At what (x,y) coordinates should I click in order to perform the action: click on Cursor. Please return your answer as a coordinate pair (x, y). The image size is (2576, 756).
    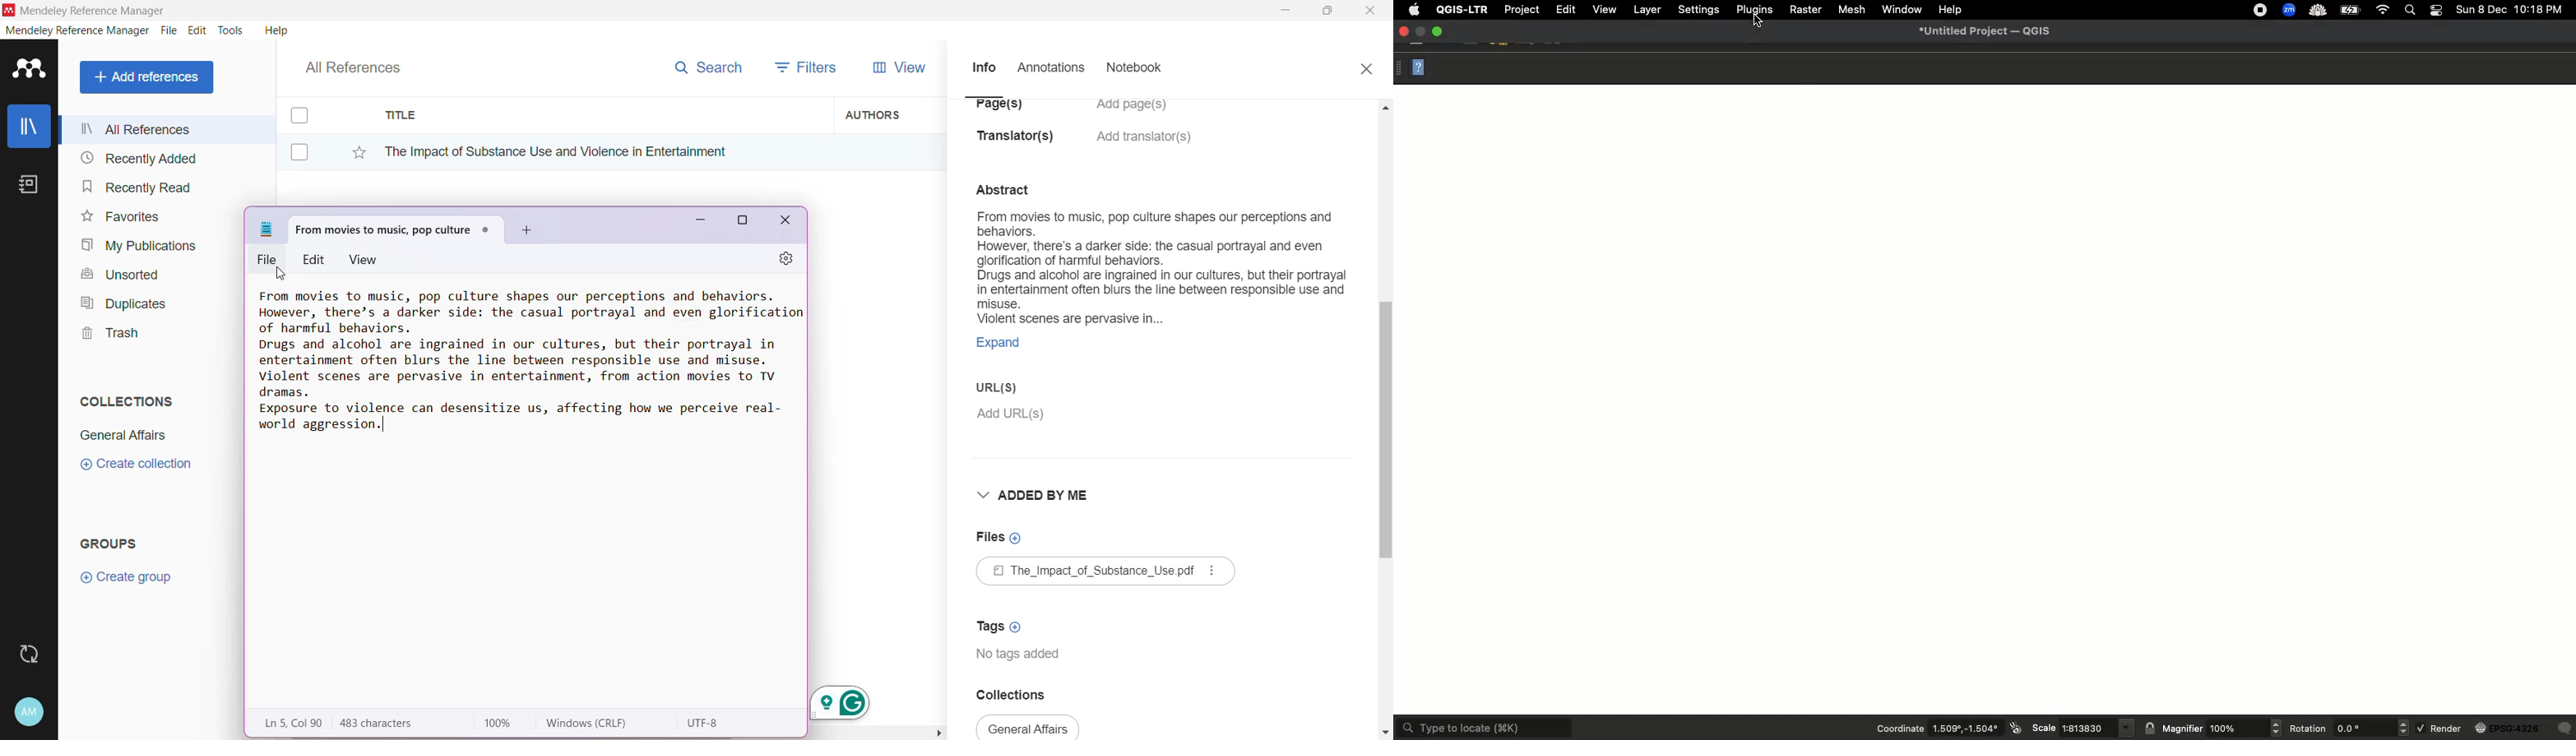
    Looking at the image, I should click on (282, 275).